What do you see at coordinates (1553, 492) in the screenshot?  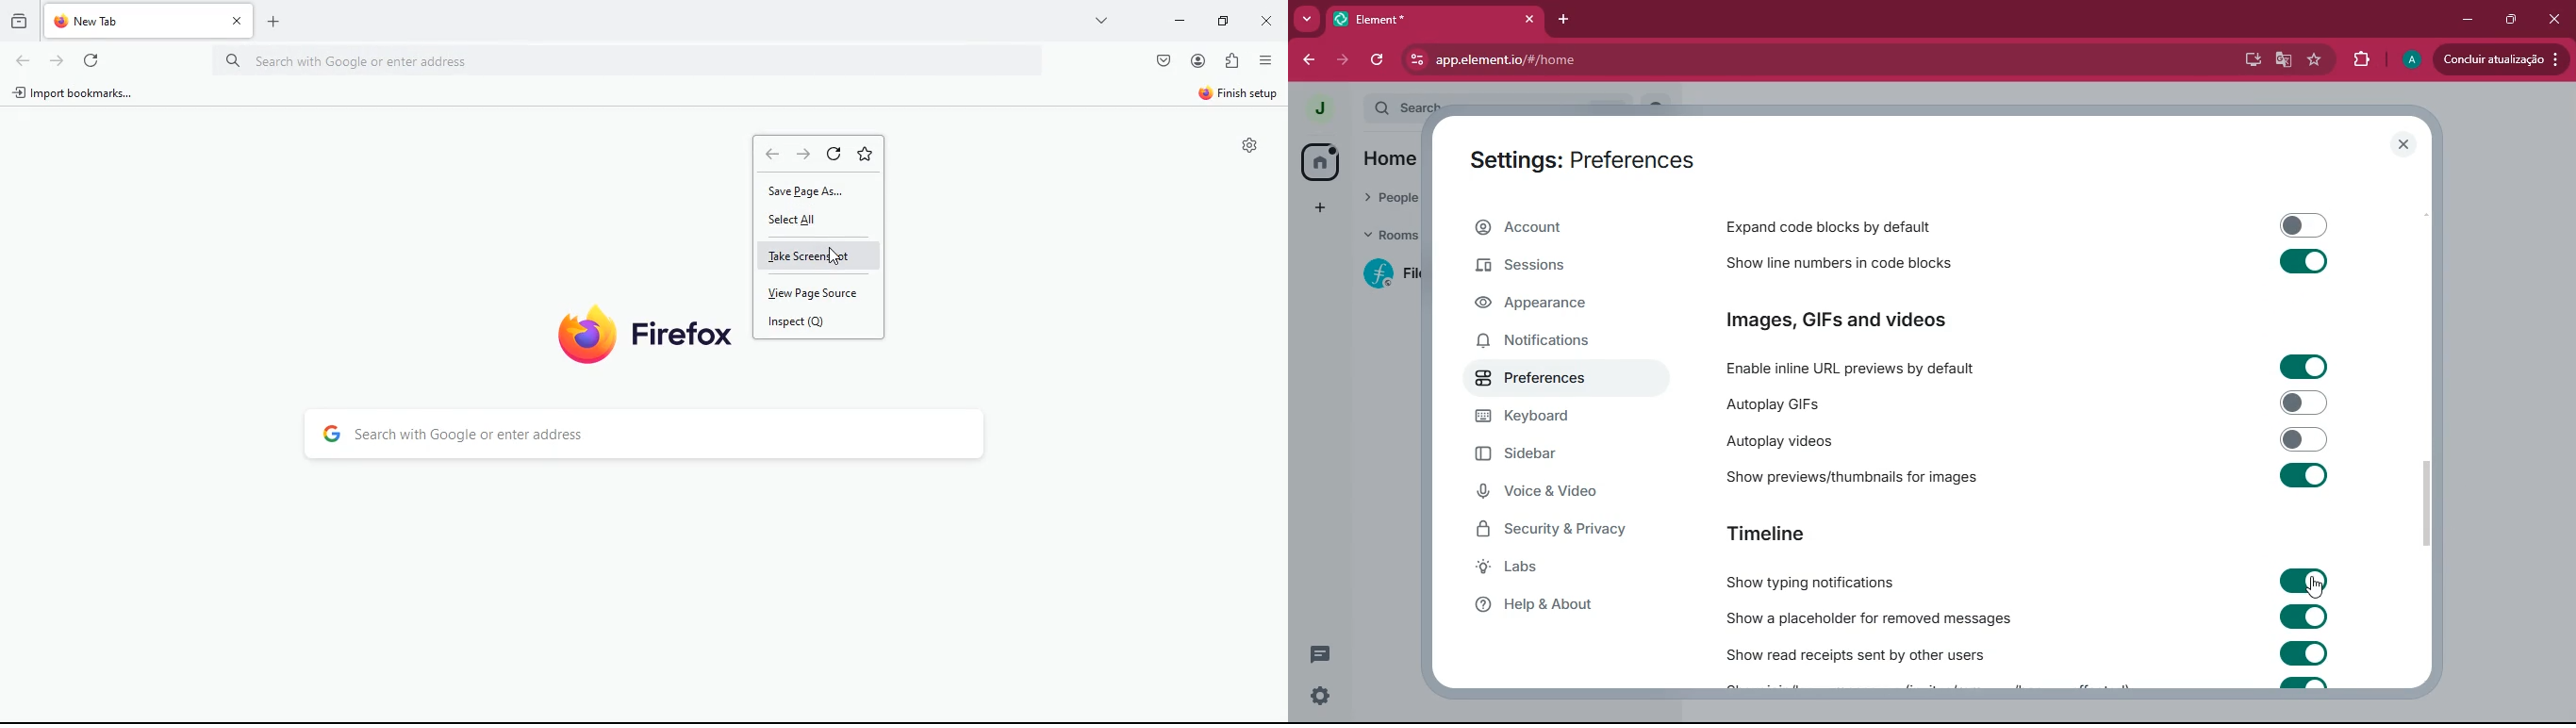 I see `voice & video` at bounding box center [1553, 492].